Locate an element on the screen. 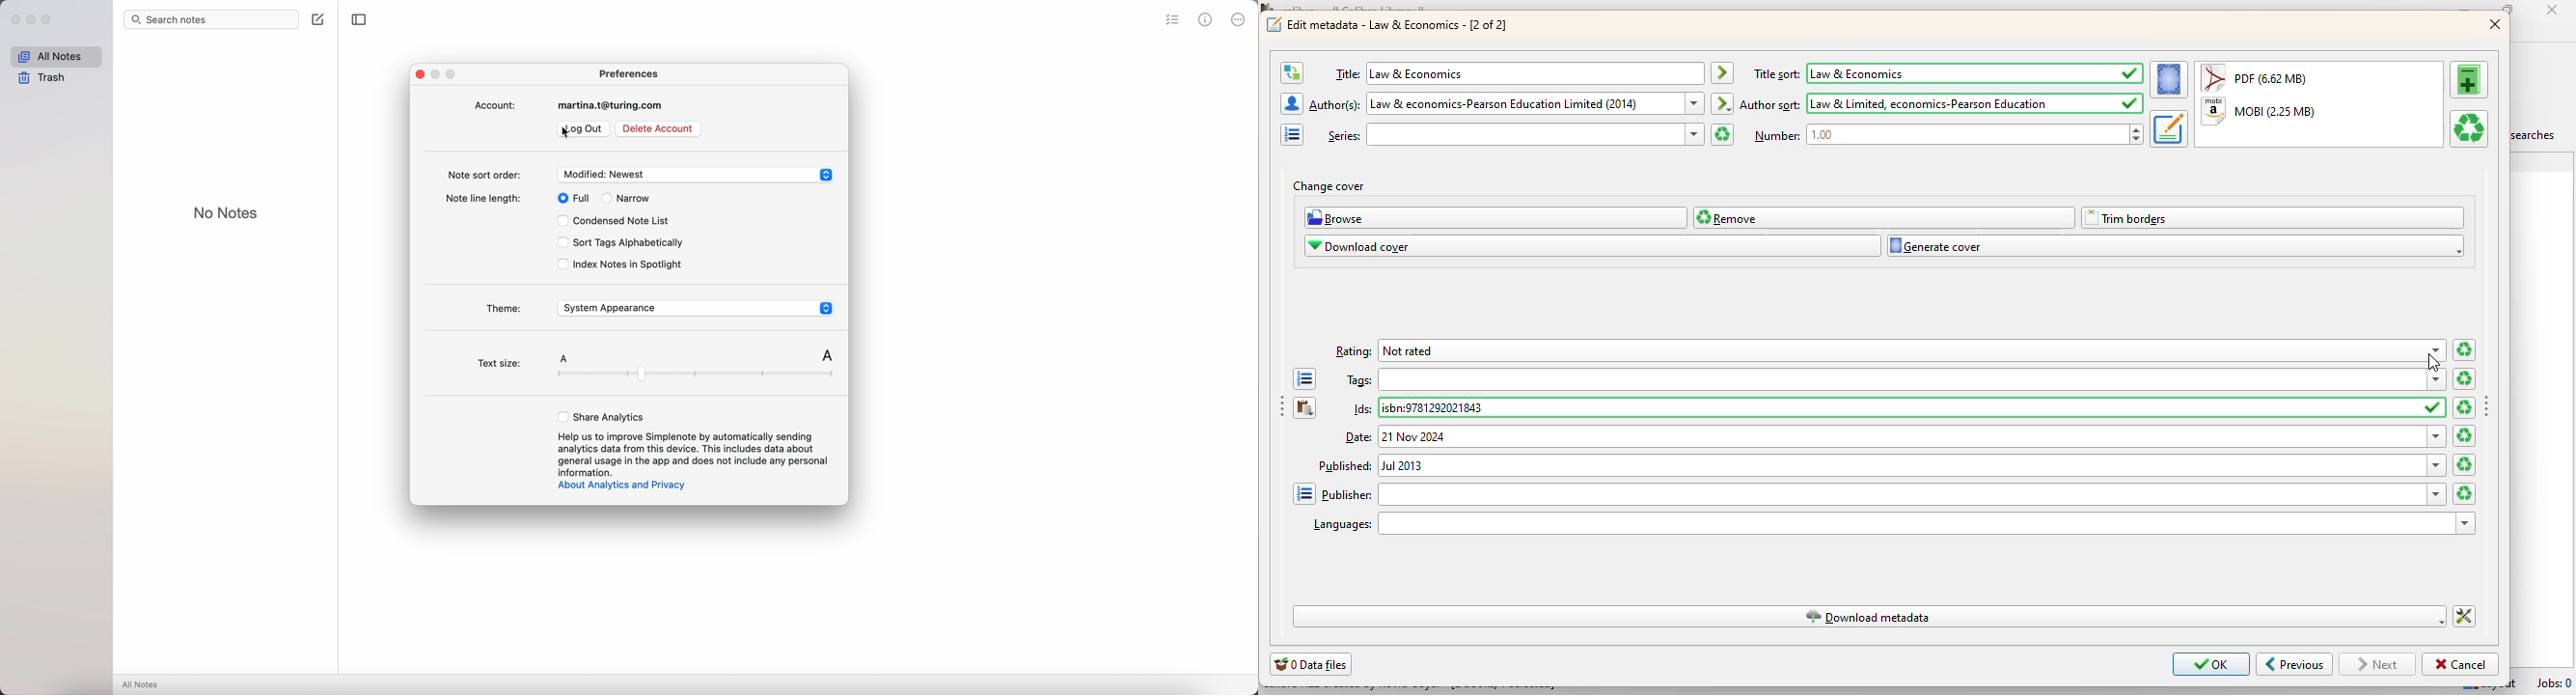 The height and width of the screenshot is (700, 2576). clear date is located at coordinates (2465, 465).